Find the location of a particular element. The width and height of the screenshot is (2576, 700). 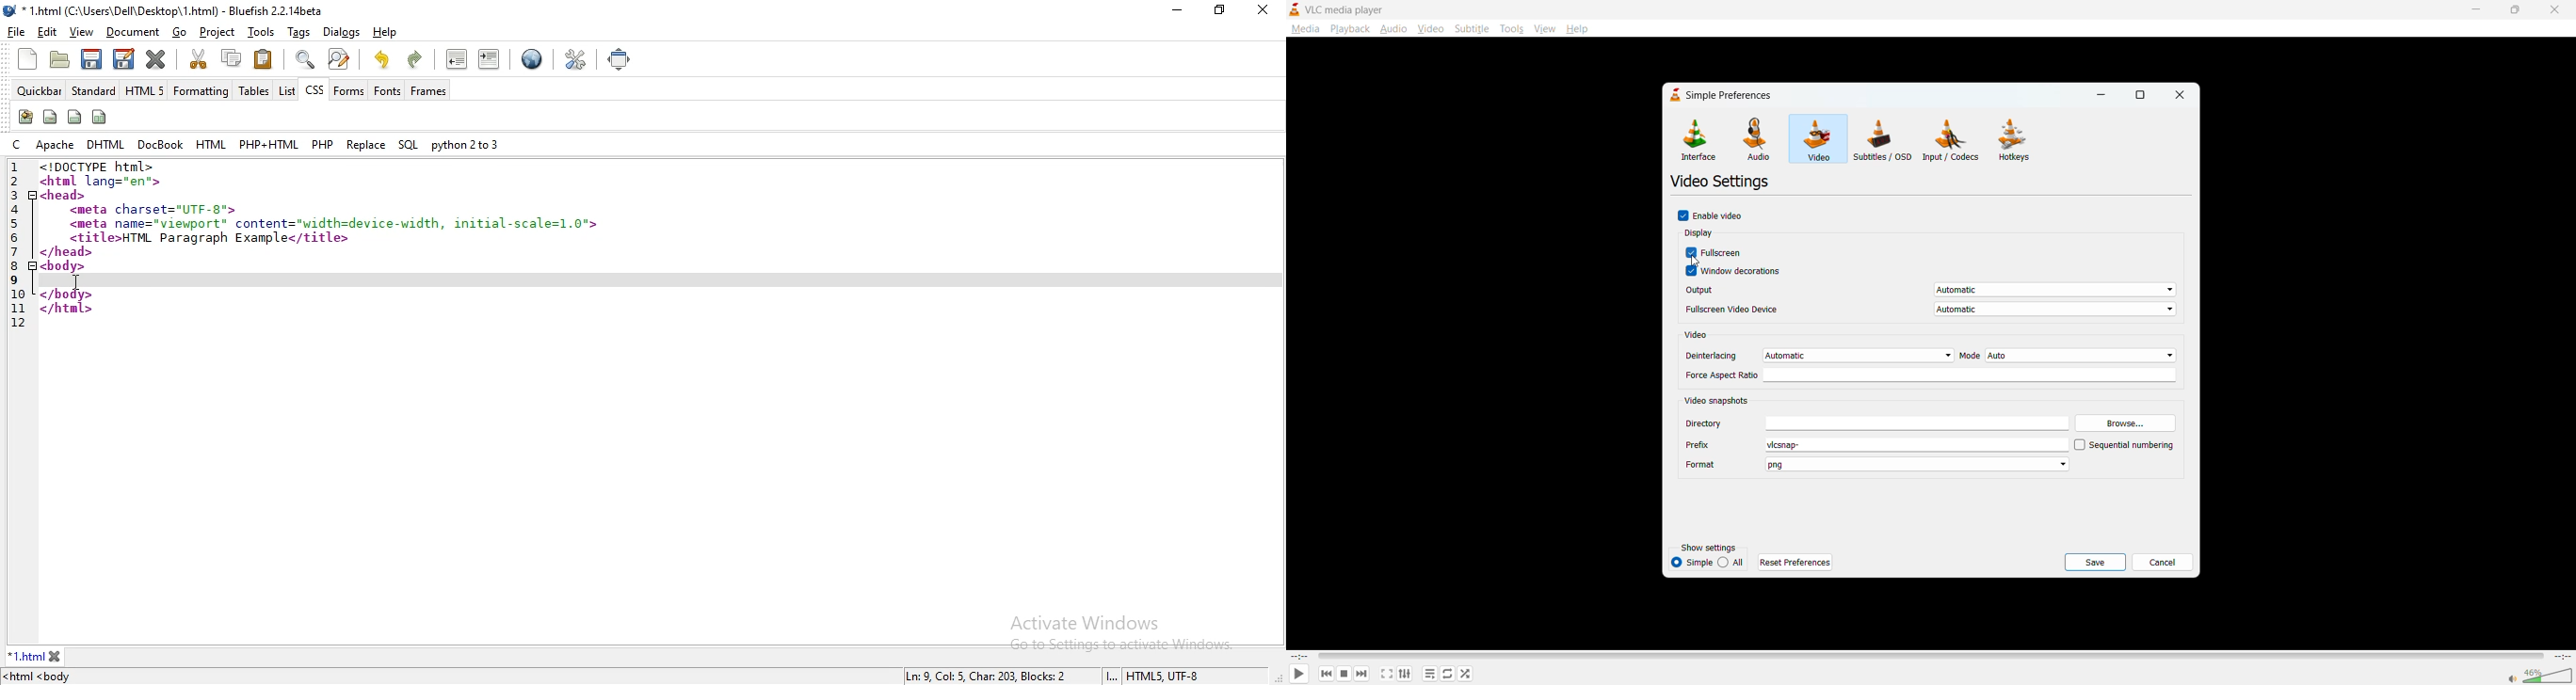

audio is located at coordinates (1758, 139).